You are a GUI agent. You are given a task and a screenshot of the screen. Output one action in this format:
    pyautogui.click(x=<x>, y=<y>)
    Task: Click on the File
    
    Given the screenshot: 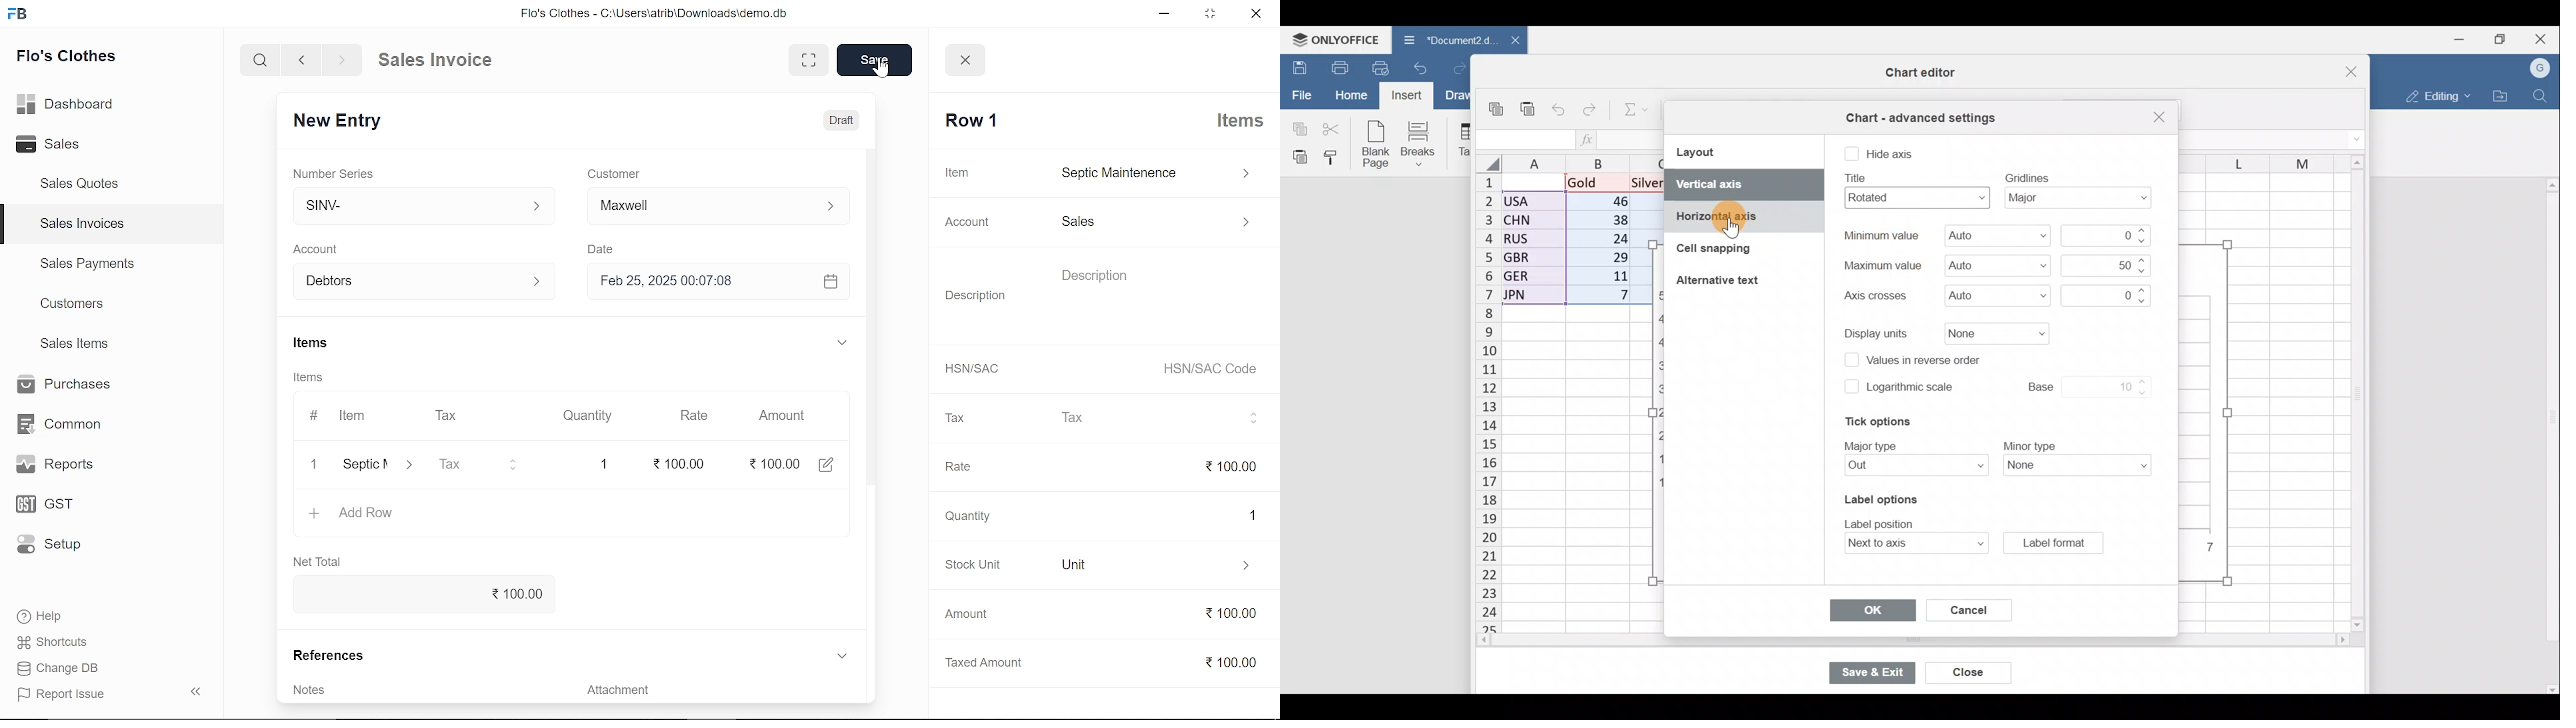 What is the action you would take?
    pyautogui.click(x=1297, y=95)
    